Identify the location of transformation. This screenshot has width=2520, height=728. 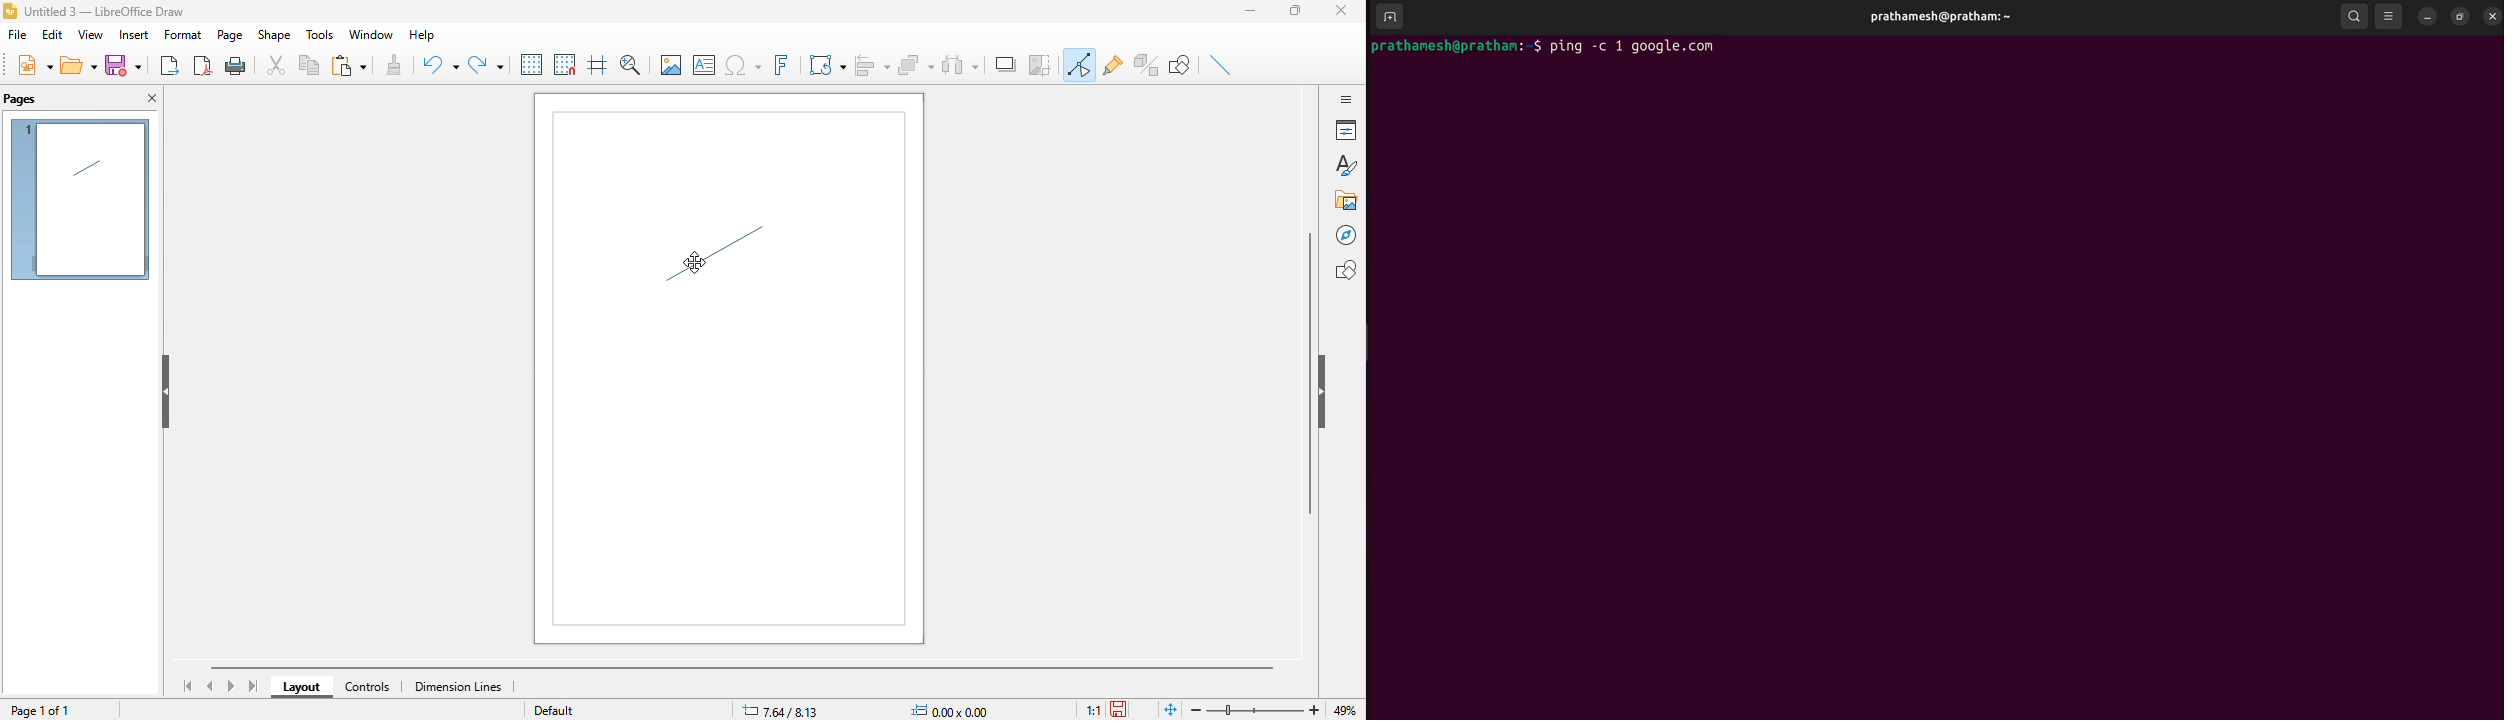
(827, 65).